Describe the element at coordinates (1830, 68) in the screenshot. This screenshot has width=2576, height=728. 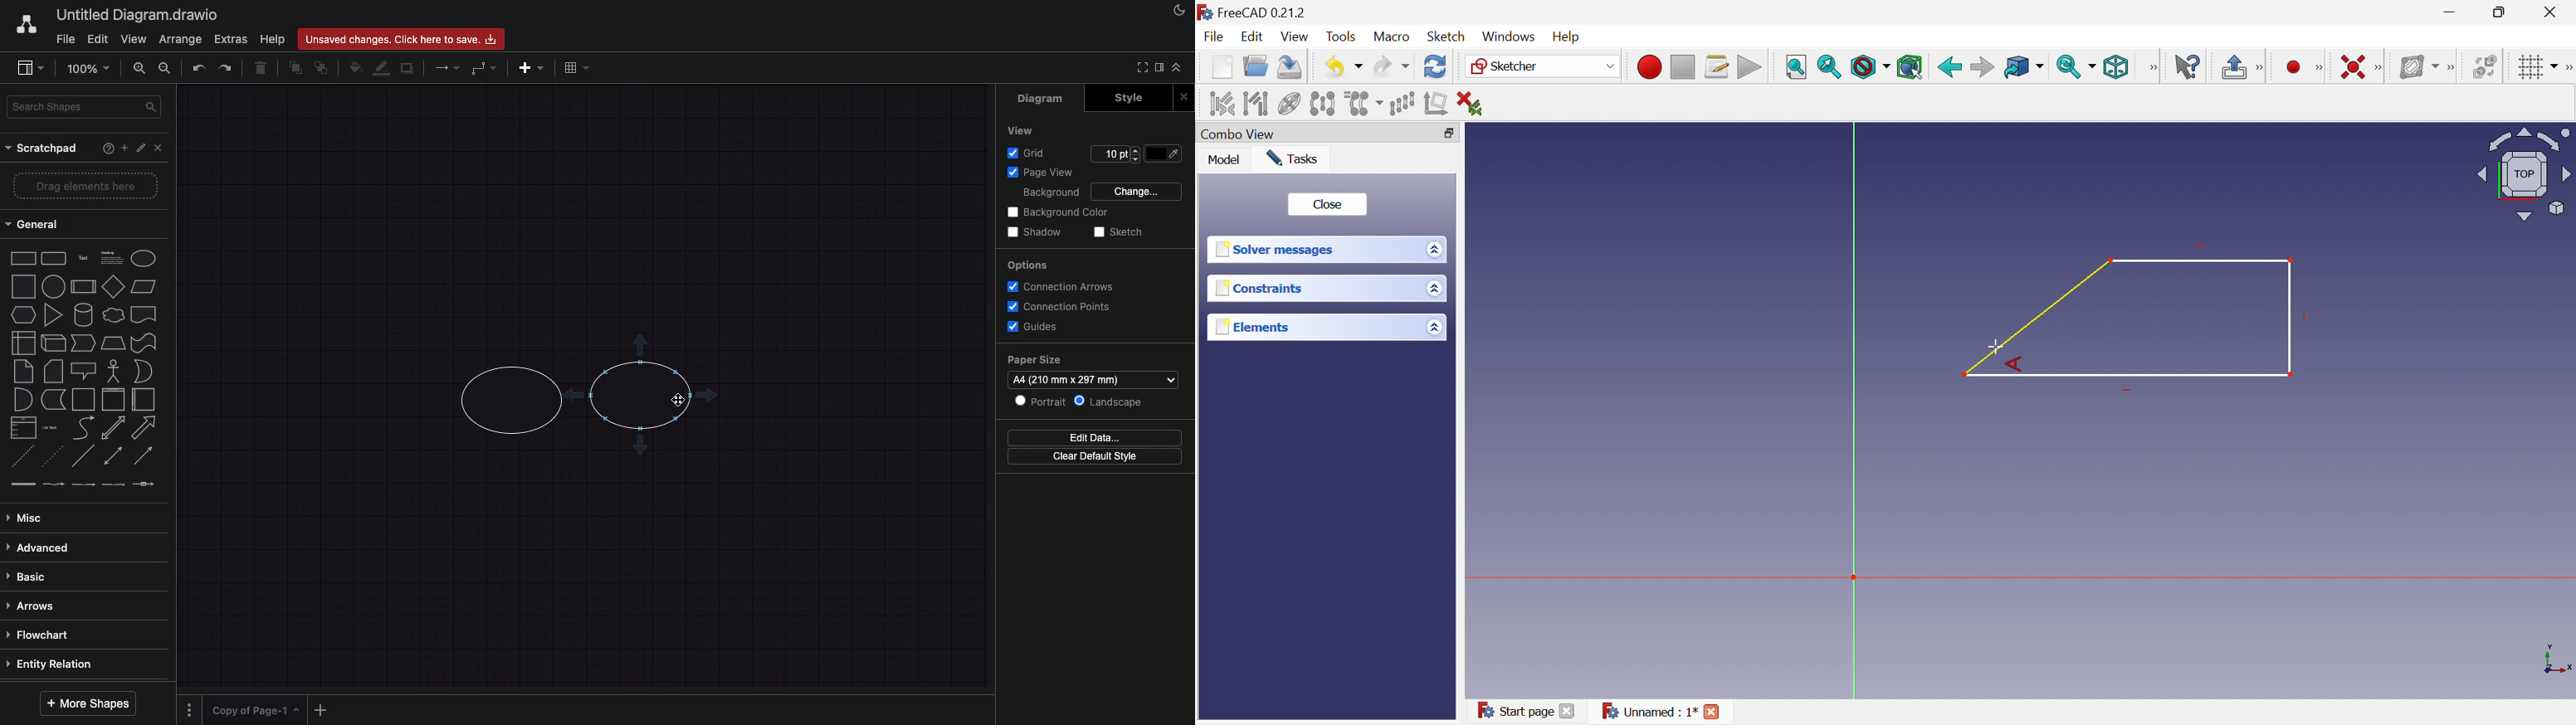
I see `Fit selection` at that location.